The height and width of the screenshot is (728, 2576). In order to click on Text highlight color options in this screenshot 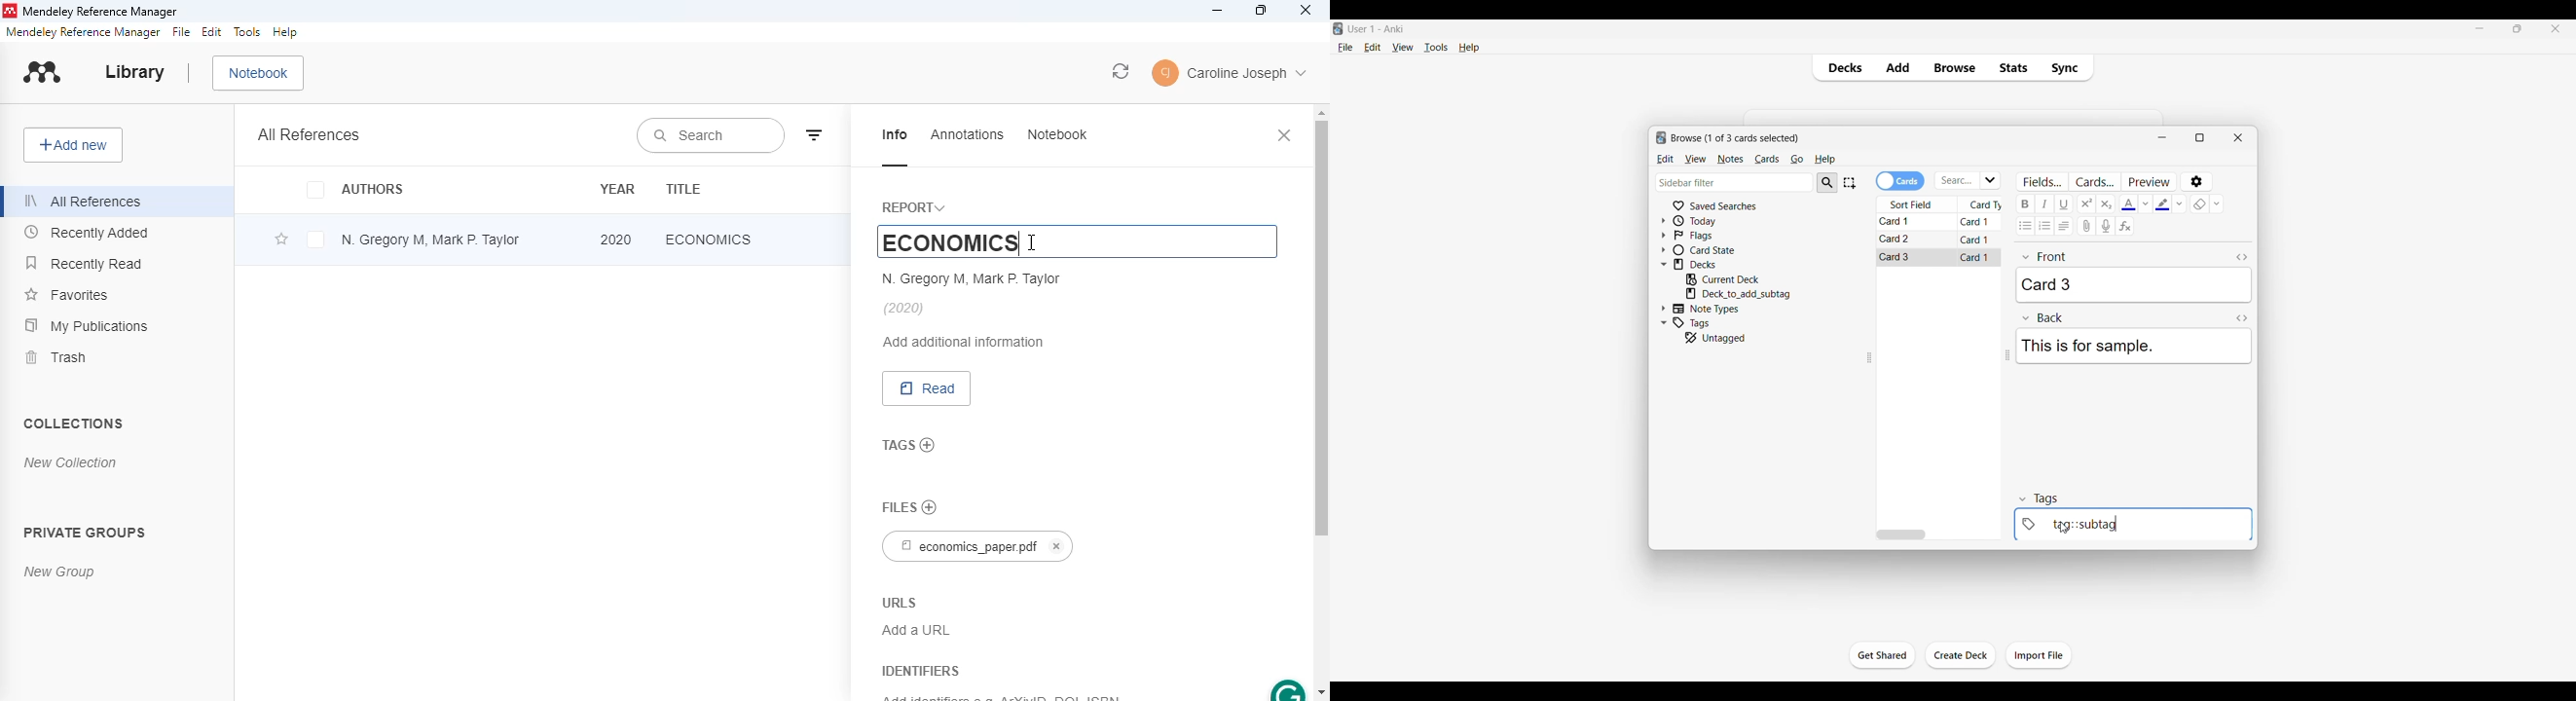, I will do `click(2179, 204)`.